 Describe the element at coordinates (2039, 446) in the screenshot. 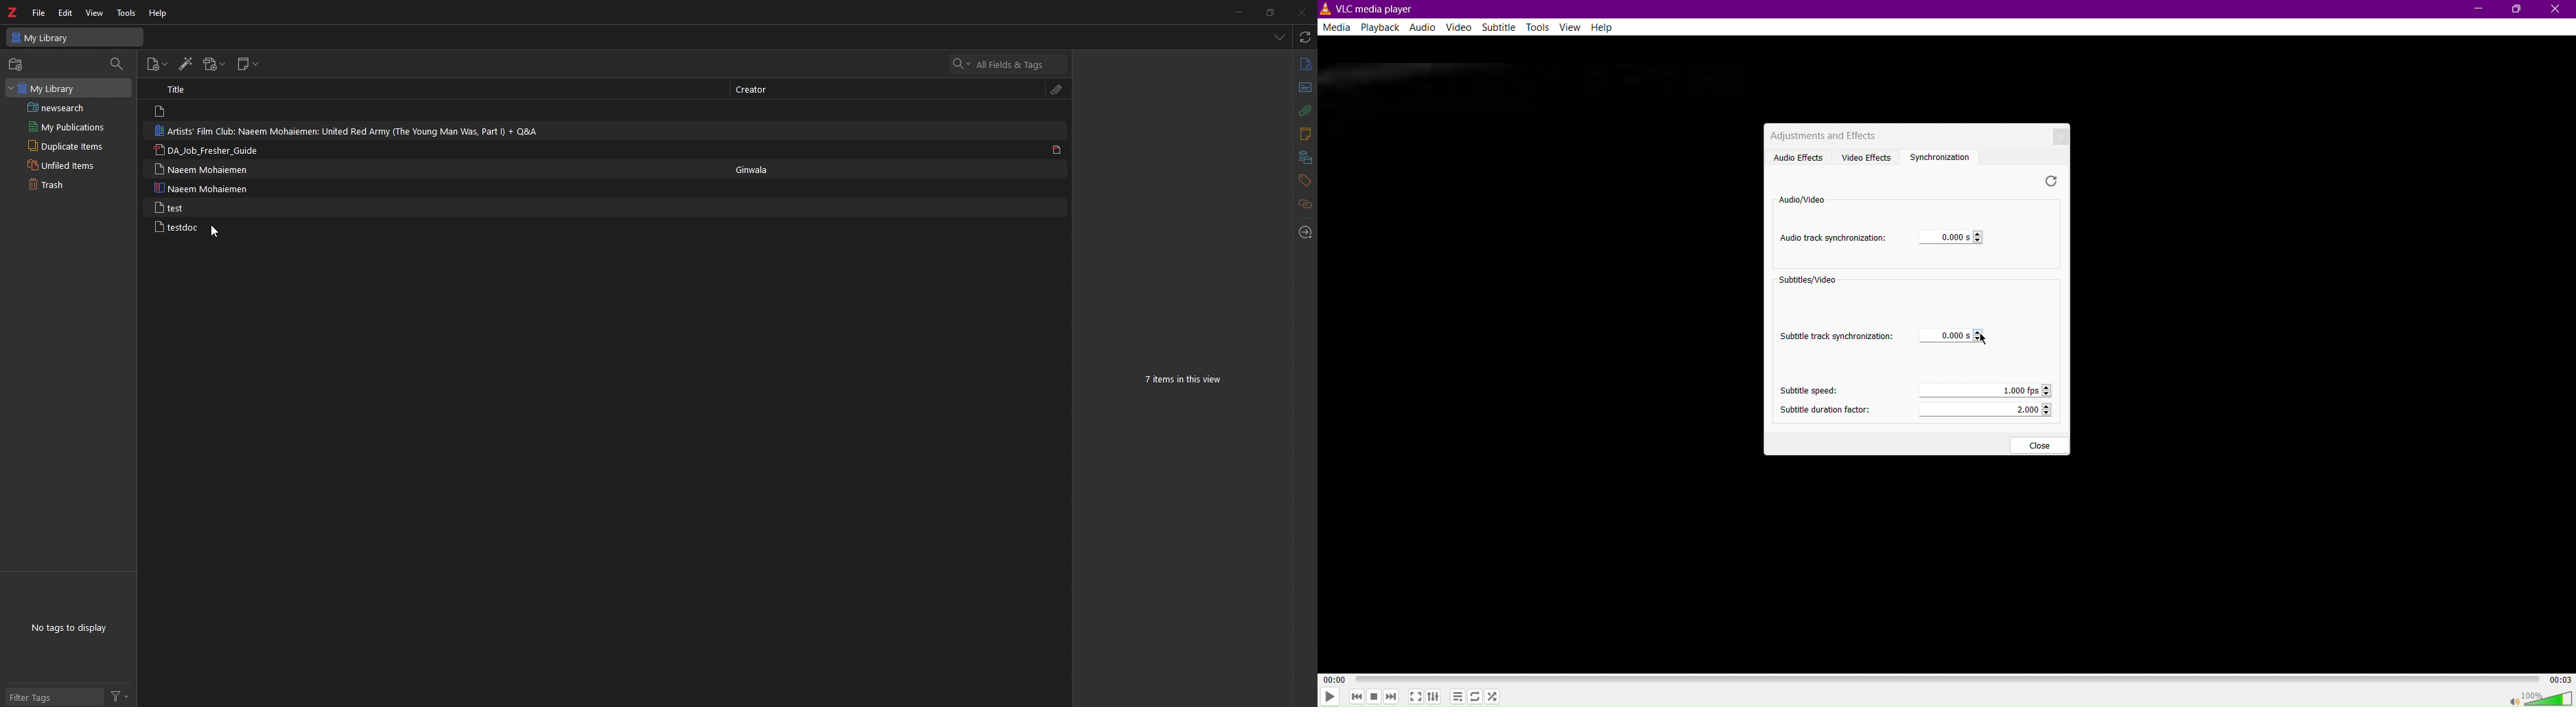

I see `Close` at that location.